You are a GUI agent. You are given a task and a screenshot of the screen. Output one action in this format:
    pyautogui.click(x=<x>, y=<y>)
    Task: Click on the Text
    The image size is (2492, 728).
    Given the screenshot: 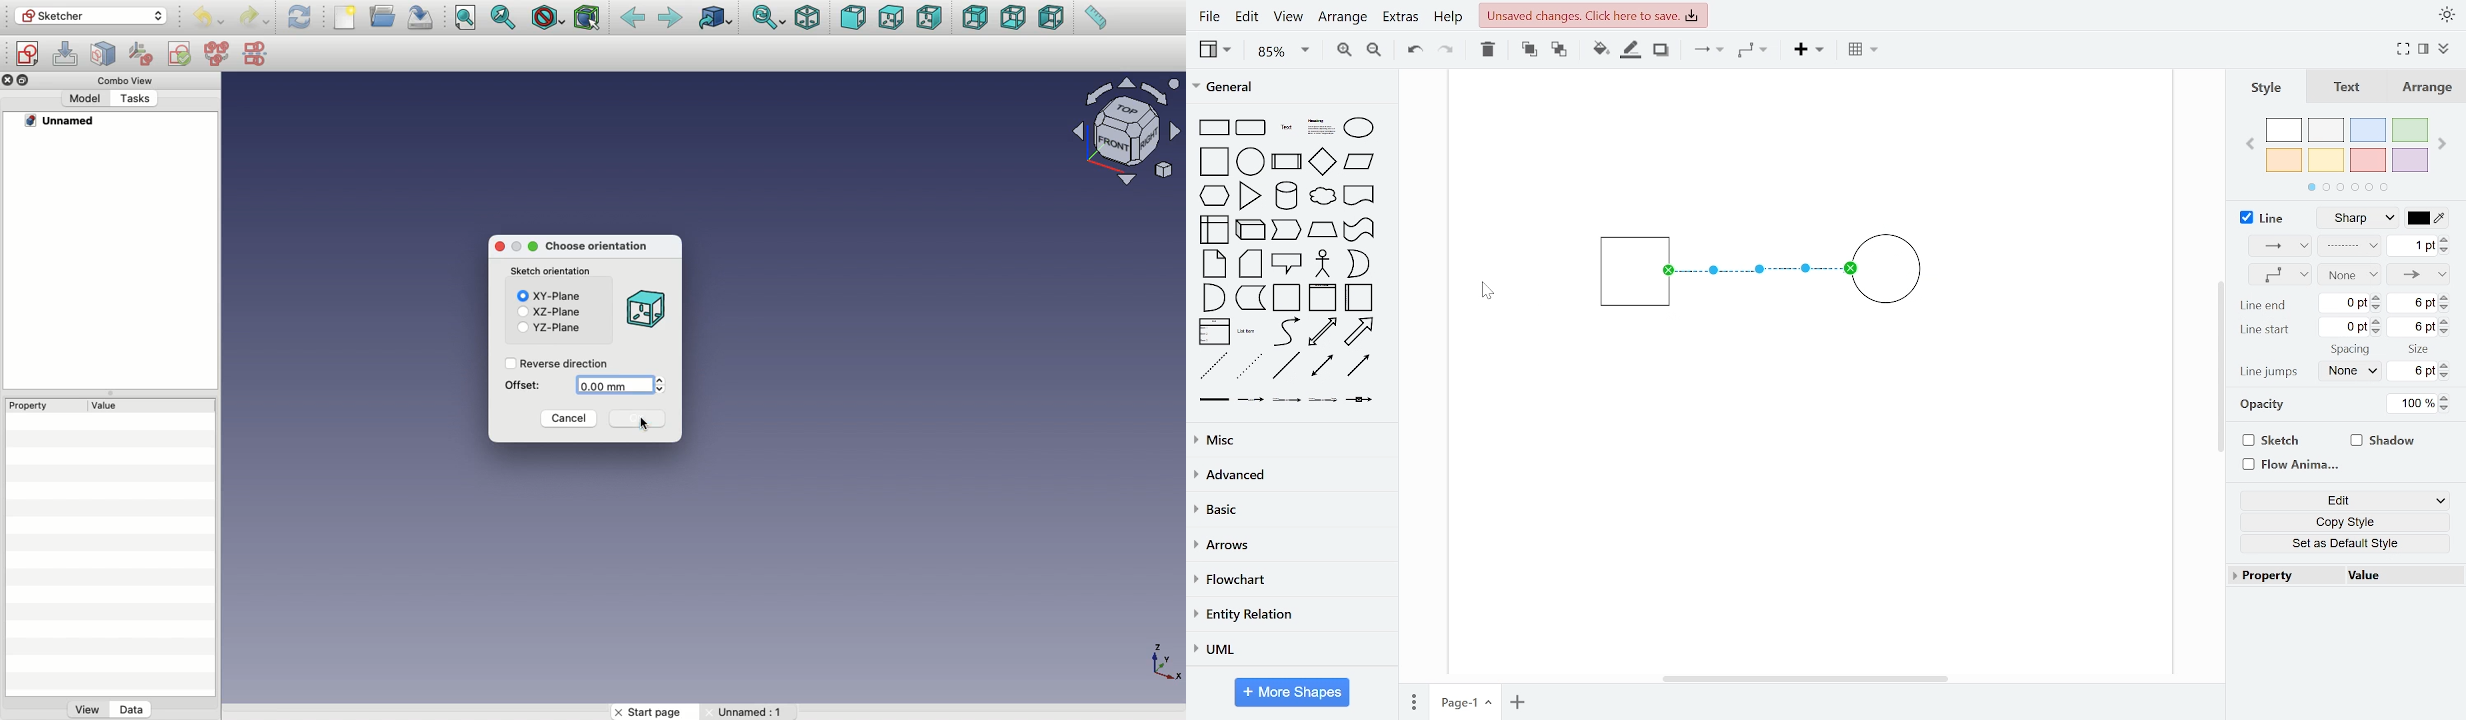 What is the action you would take?
    pyautogui.click(x=619, y=385)
    